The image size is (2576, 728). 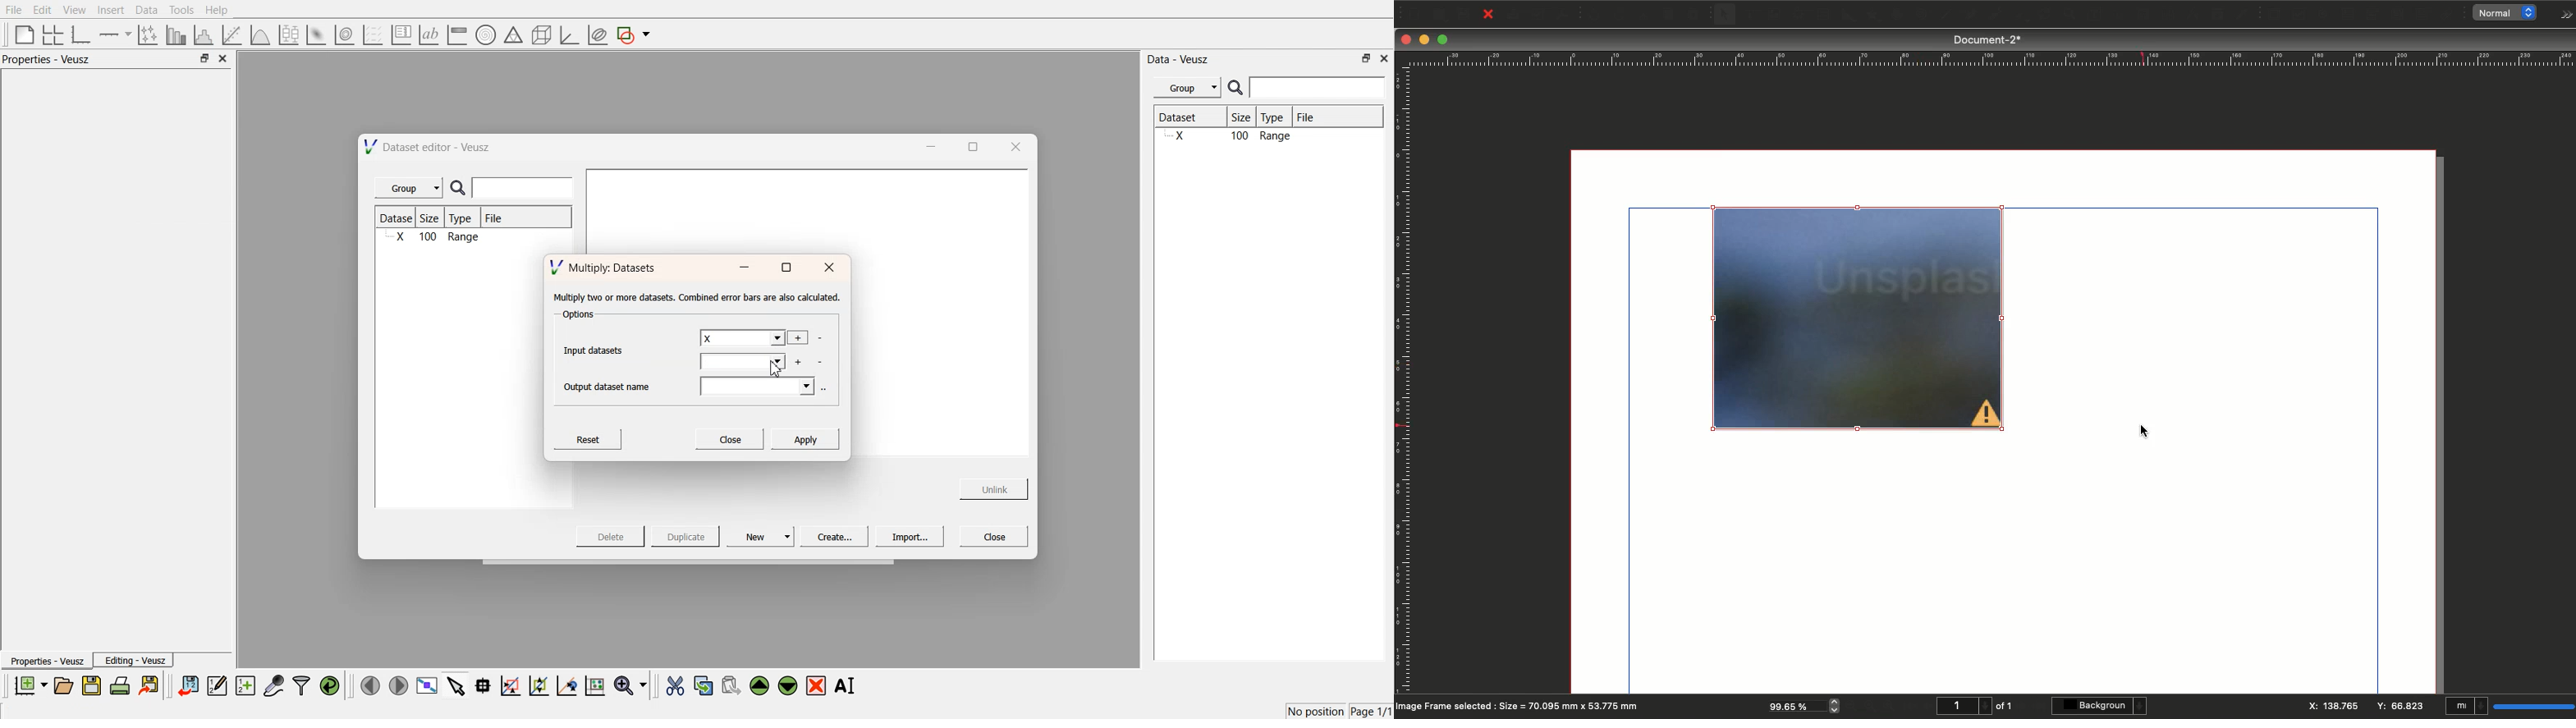 I want to click on mI, so click(x=2467, y=708).